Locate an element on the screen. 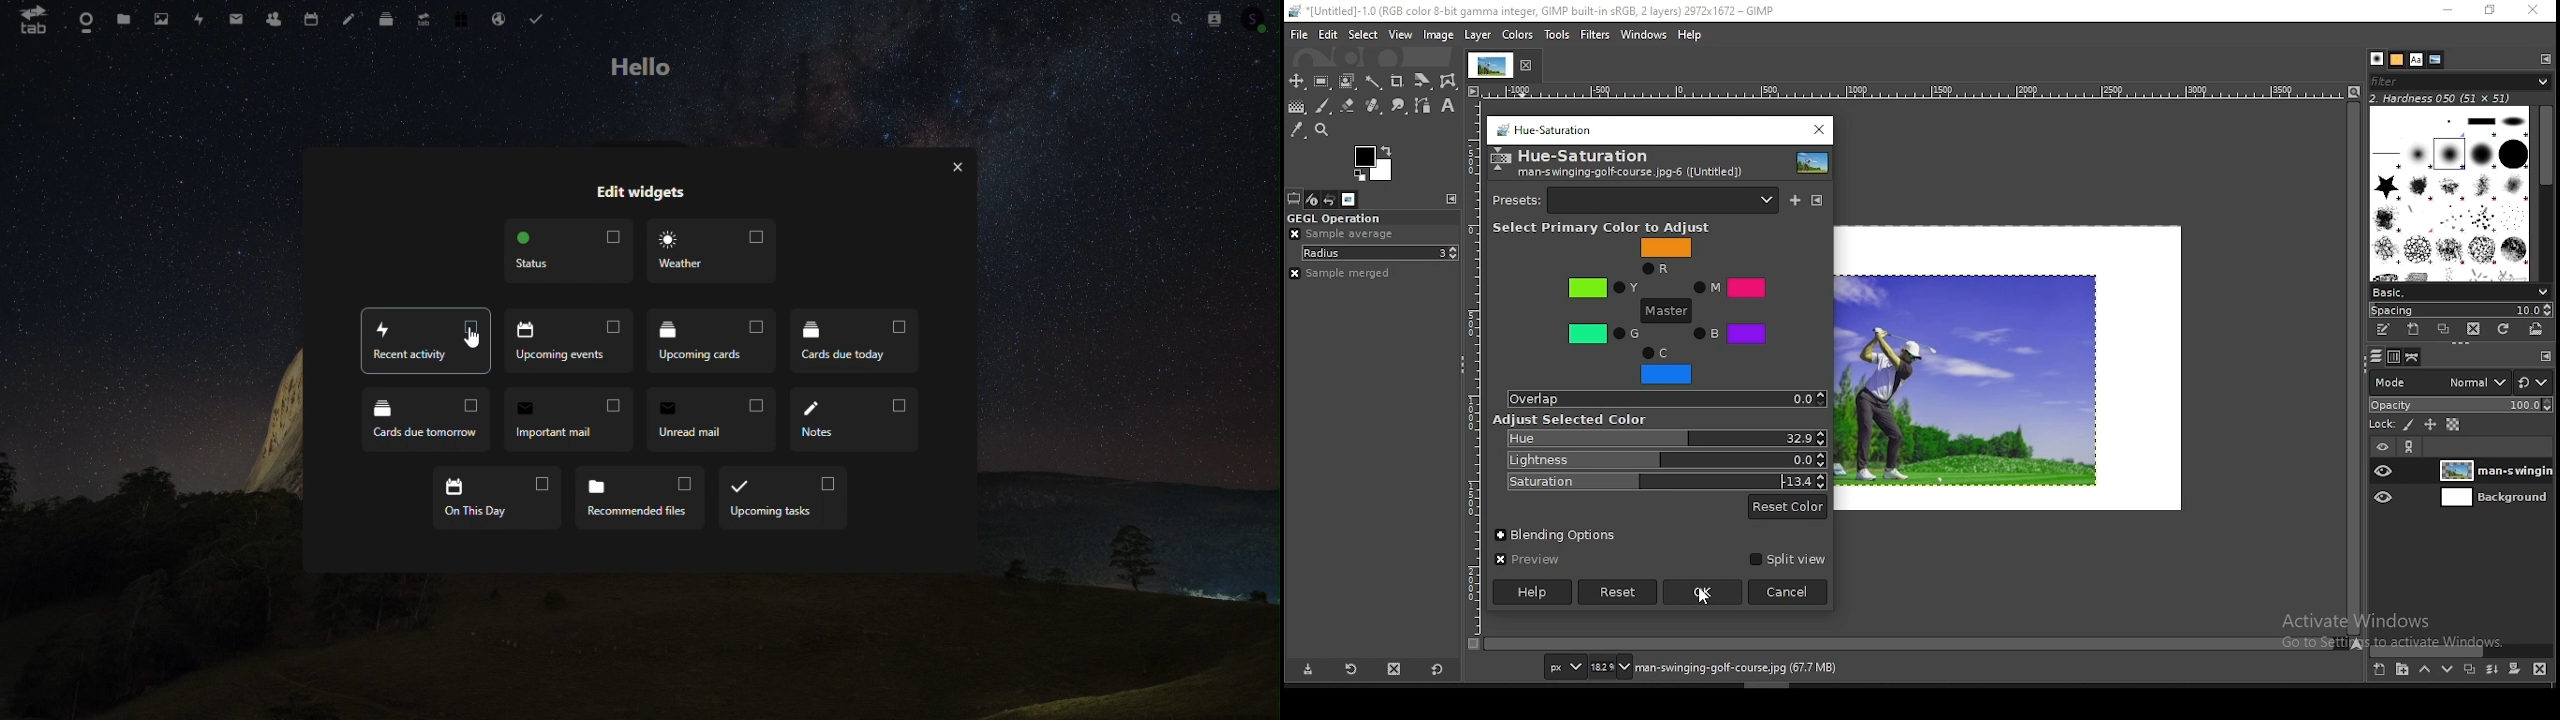 Image resolution: width=2576 pixels, height=728 pixels. brushes is located at coordinates (2449, 194).